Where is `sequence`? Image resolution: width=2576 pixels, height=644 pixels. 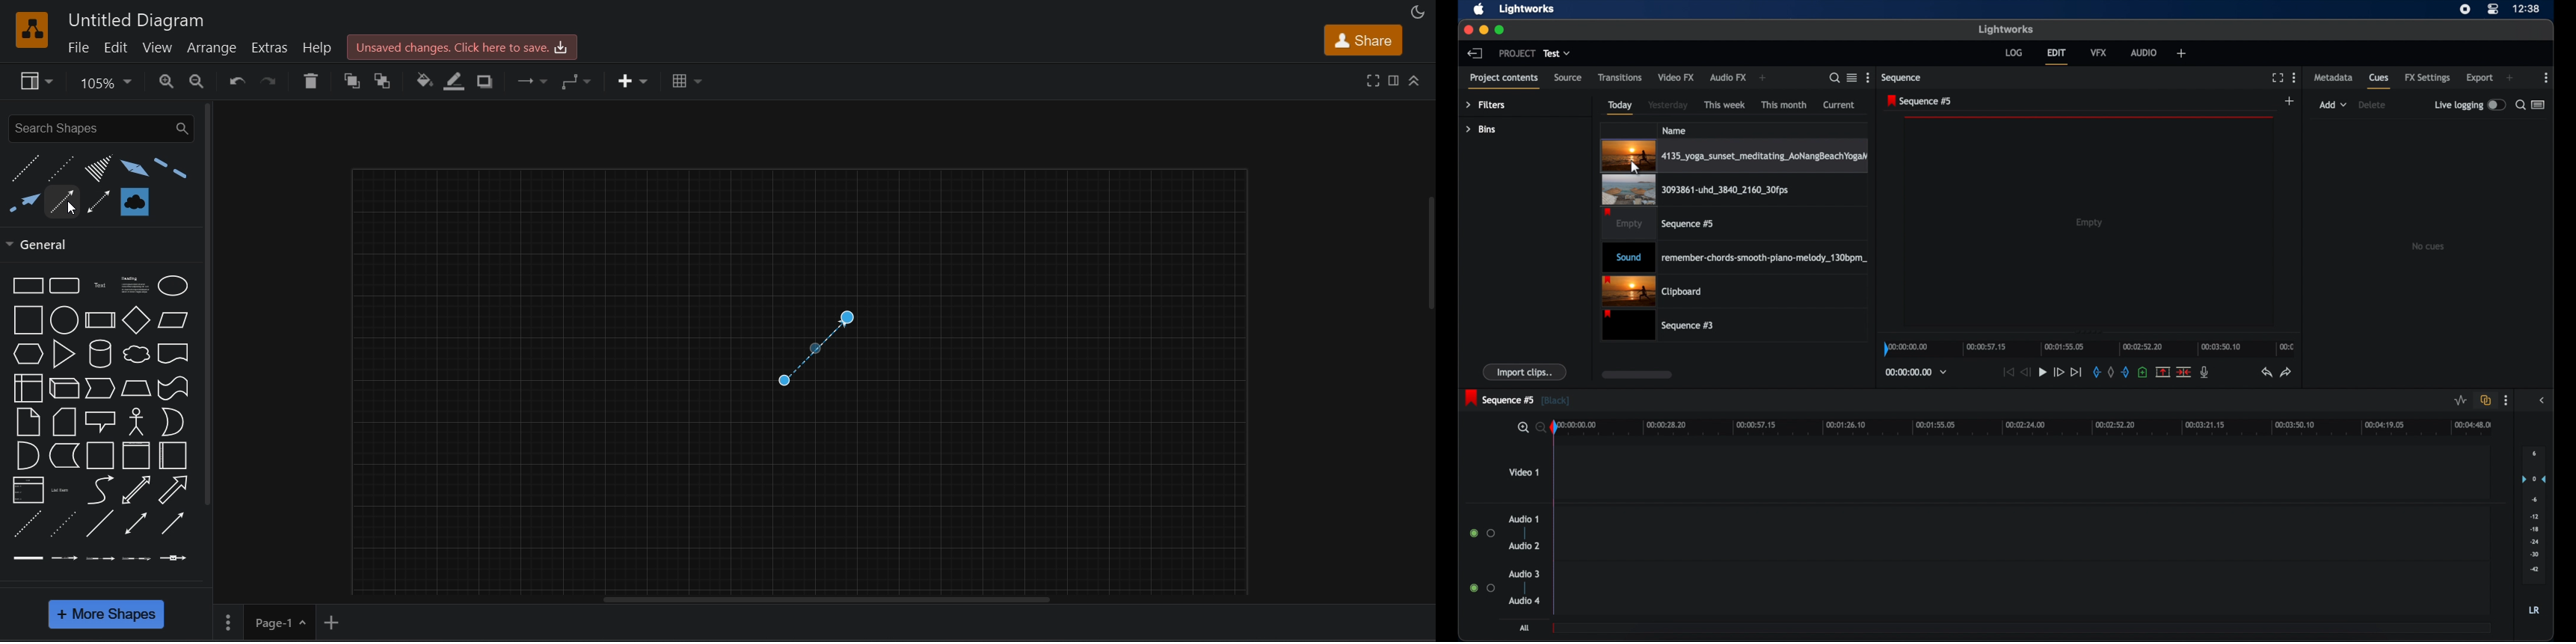 sequence is located at coordinates (1518, 398).